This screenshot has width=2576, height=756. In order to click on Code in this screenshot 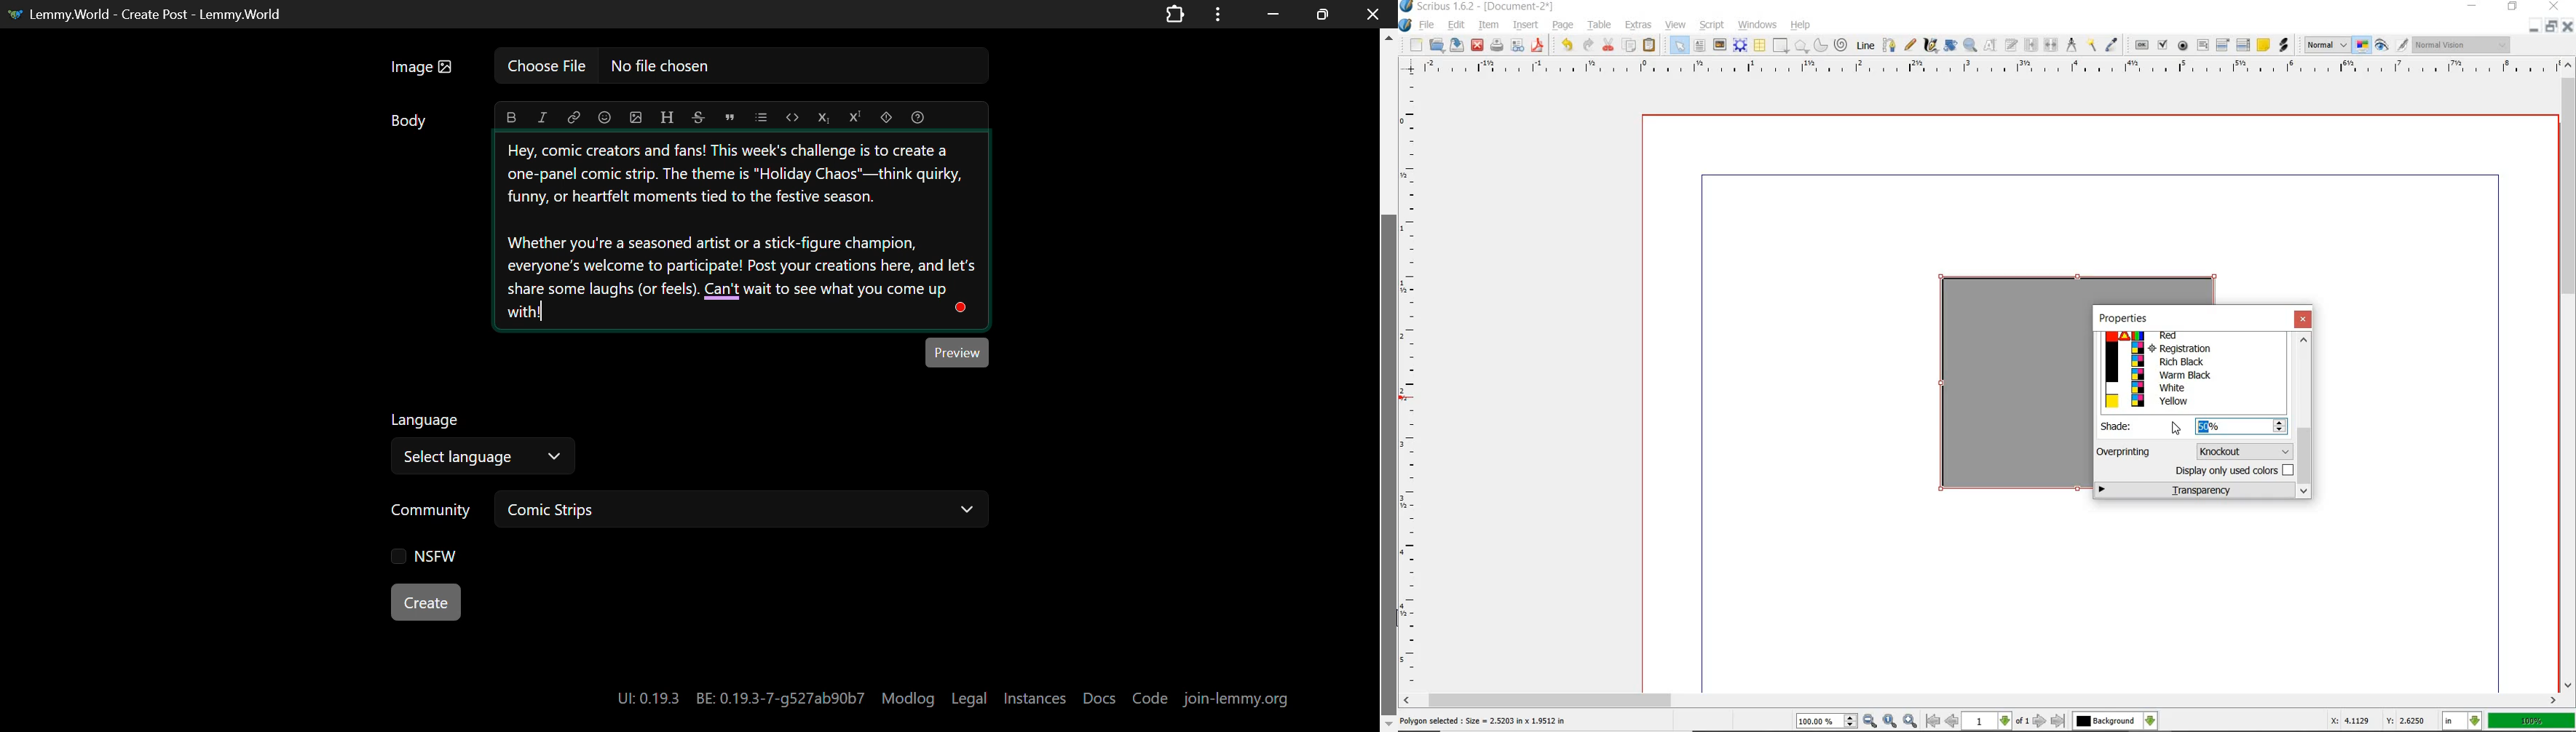, I will do `click(1152, 697)`.